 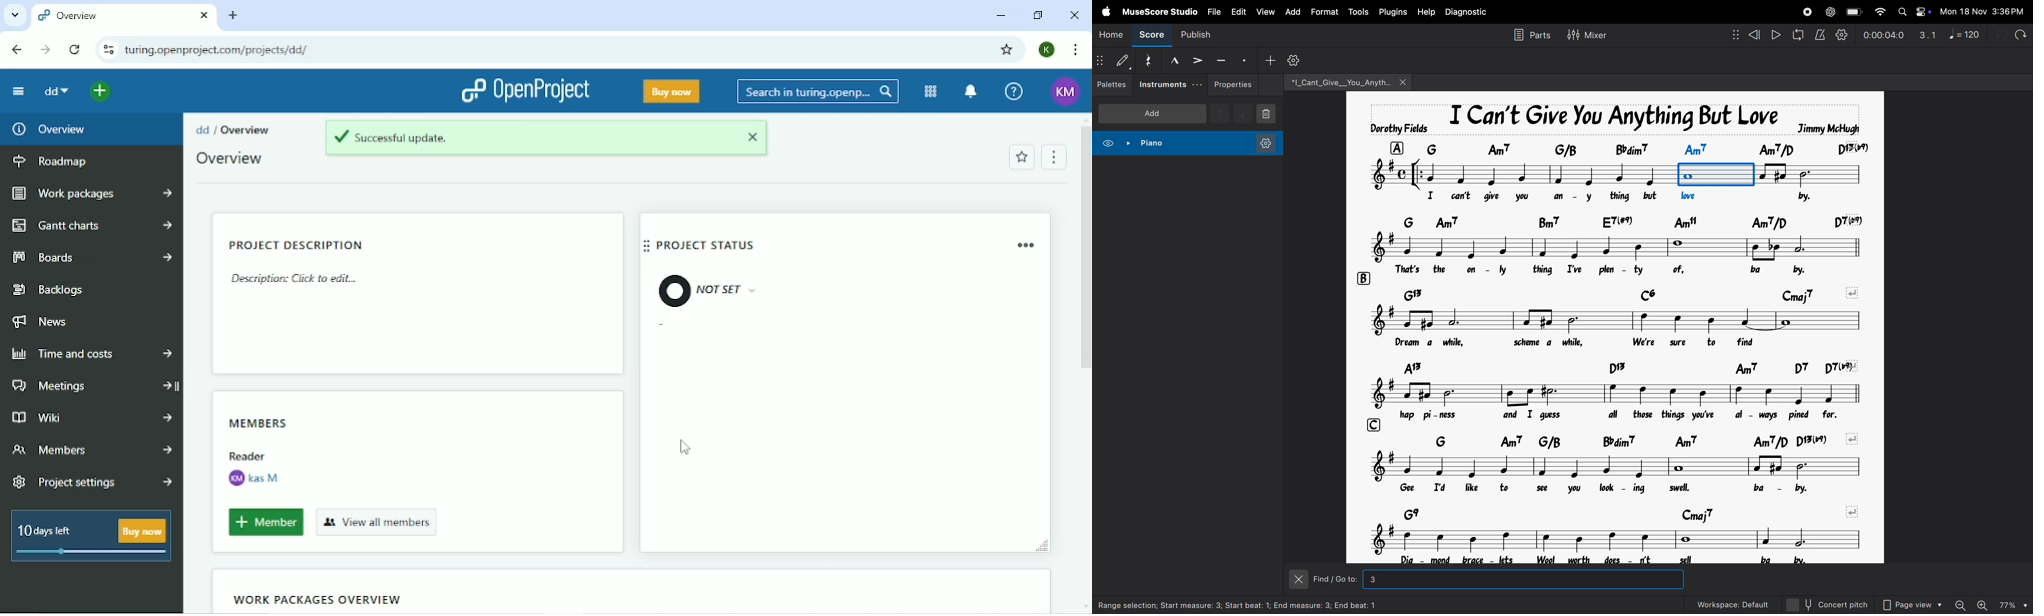 What do you see at coordinates (1912, 604) in the screenshot?
I see `page view` at bounding box center [1912, 604].